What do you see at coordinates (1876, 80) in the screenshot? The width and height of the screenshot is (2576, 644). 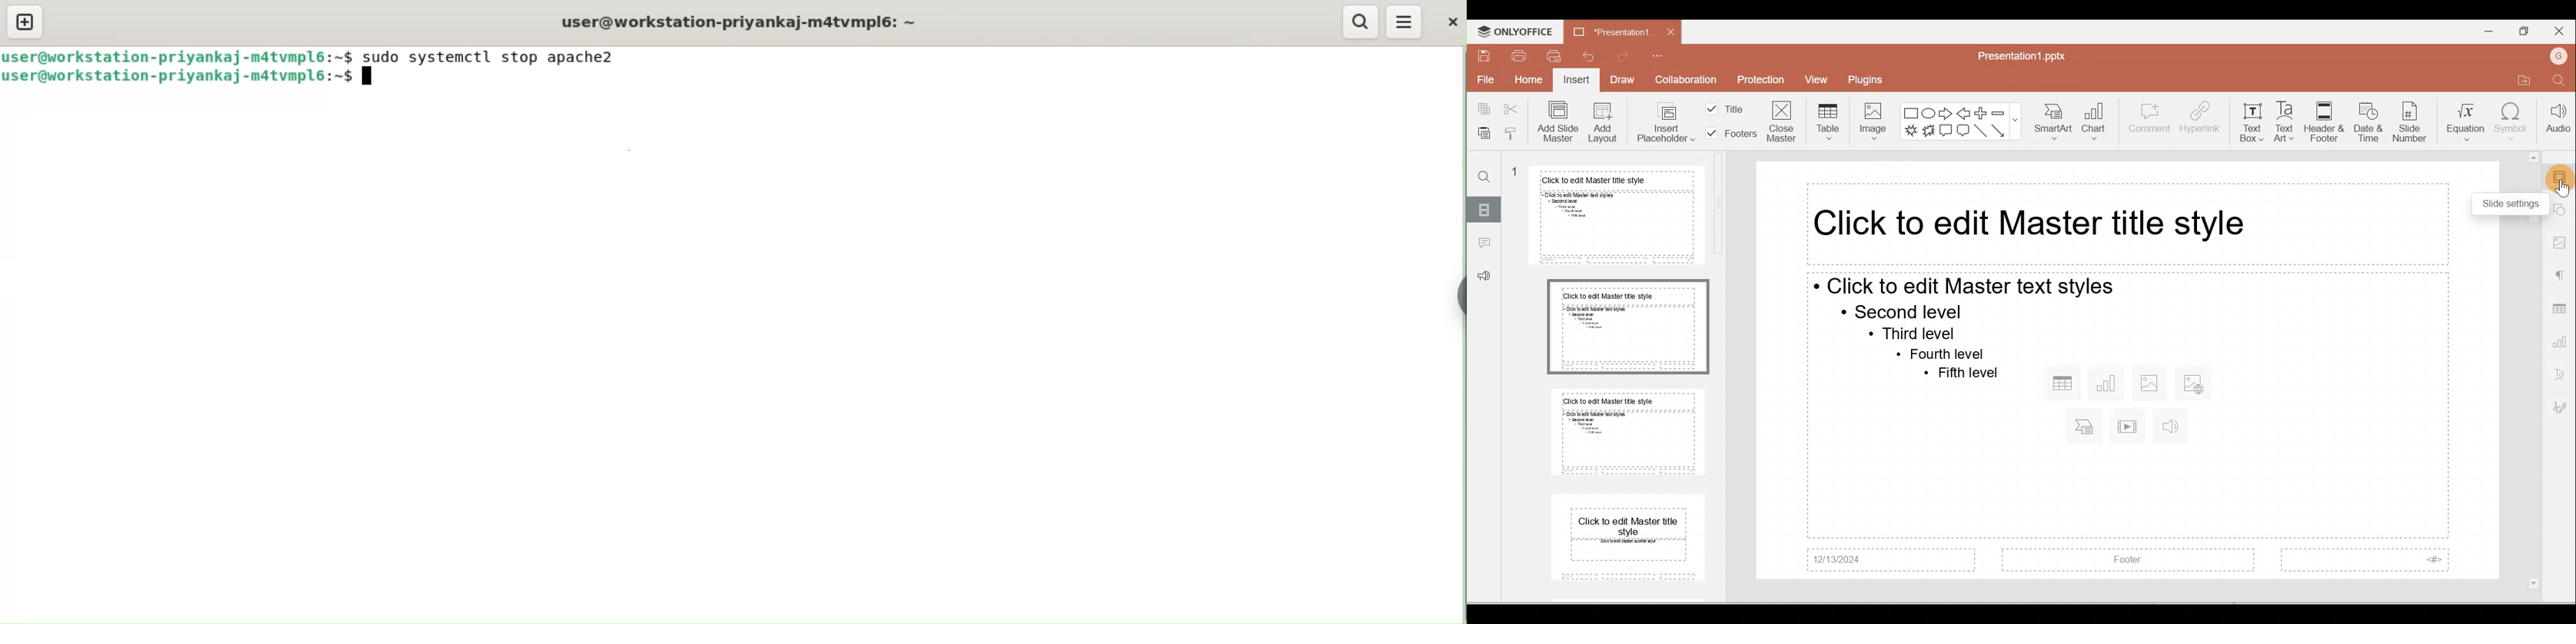 I see `Plugins` at bounding box center [1876, 80].